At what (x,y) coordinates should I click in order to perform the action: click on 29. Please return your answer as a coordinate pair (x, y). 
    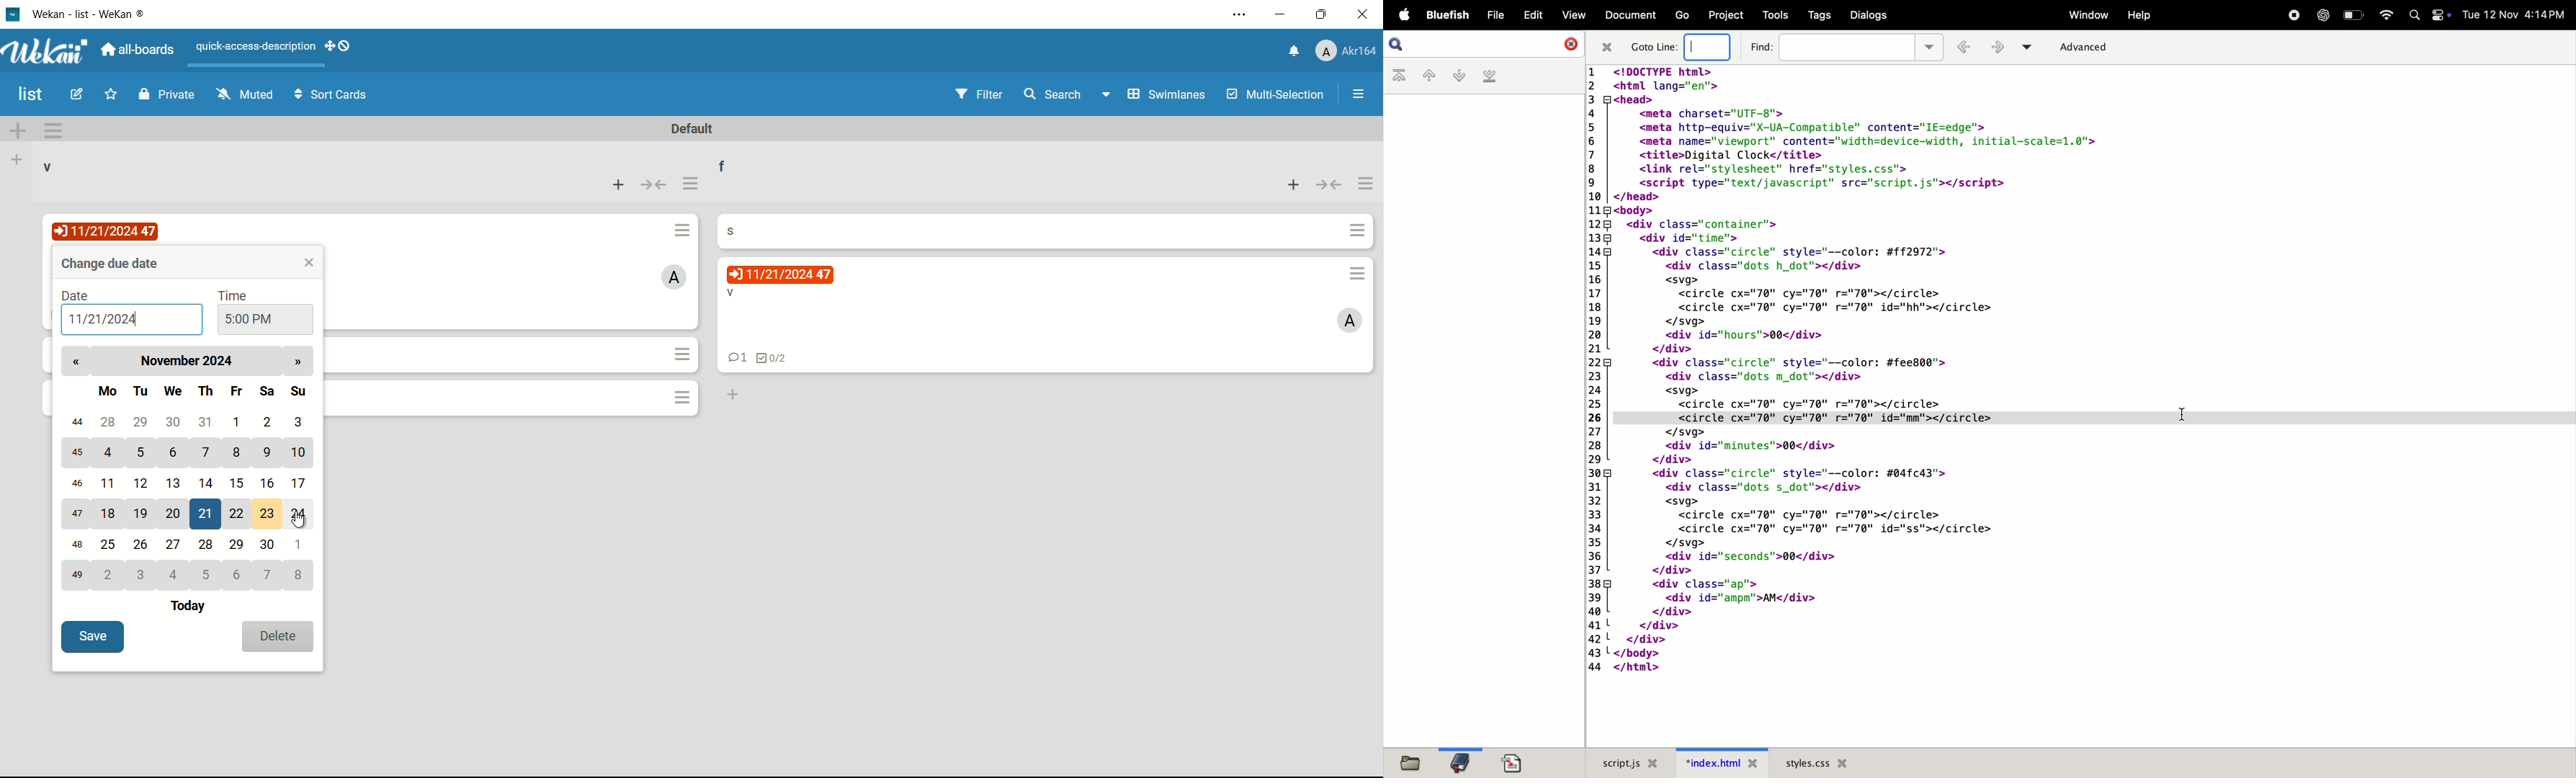
    Looking at the image, I should click on (141, 422).